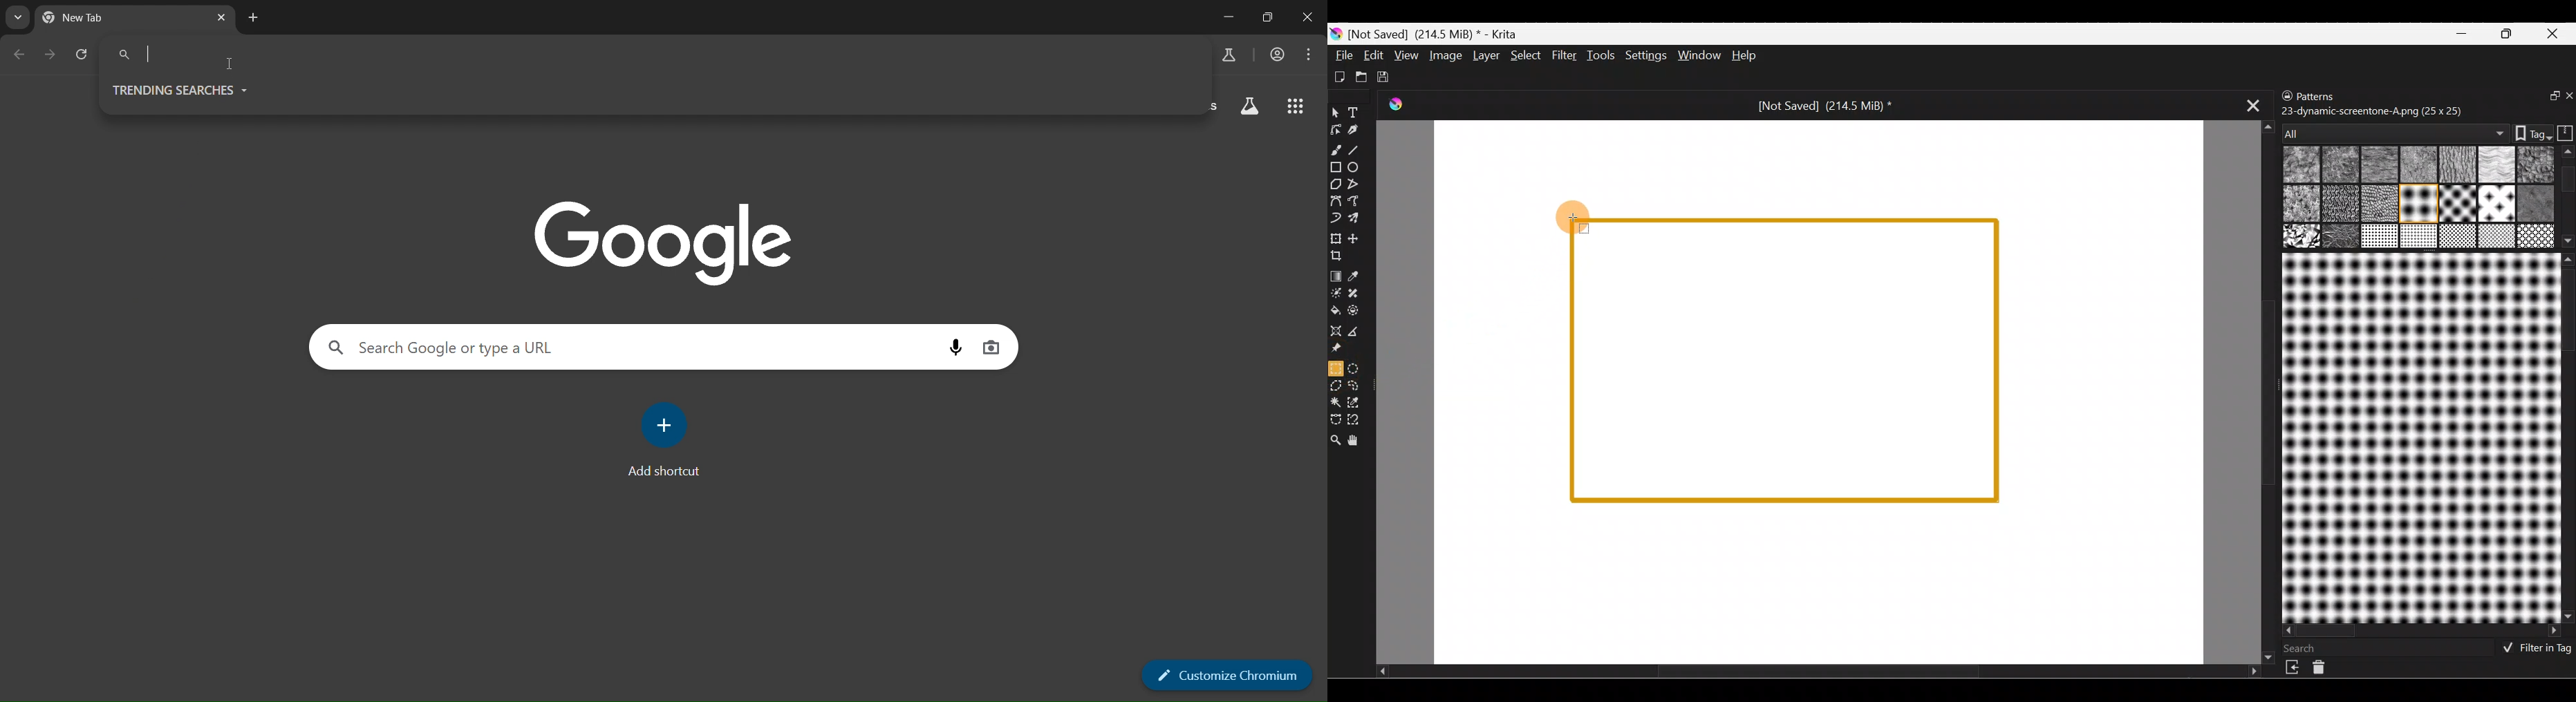  Describe the element at coordinates (1358, 386) in the screenshot. I see `Freehand selection tool` at that location.